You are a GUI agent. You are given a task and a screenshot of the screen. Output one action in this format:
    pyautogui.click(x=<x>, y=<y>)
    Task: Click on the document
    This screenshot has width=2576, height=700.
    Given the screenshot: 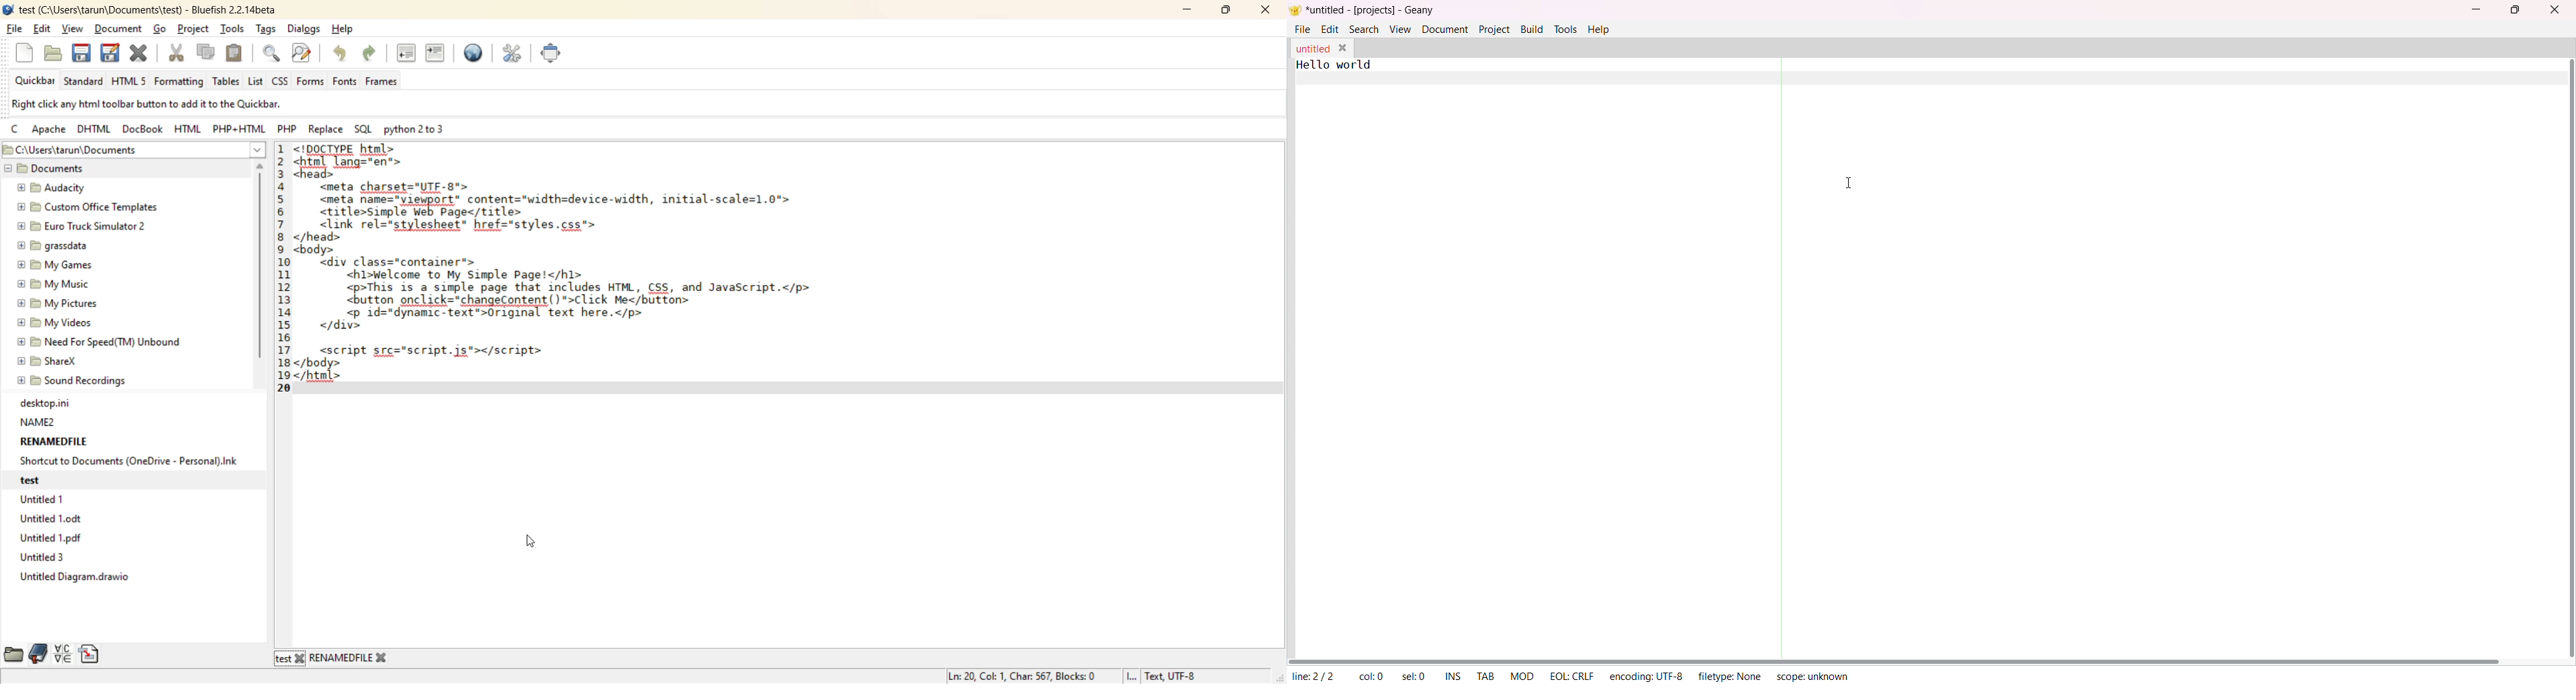 What is the action you would take?
    pyautogui.click(x=121, y=28)
    